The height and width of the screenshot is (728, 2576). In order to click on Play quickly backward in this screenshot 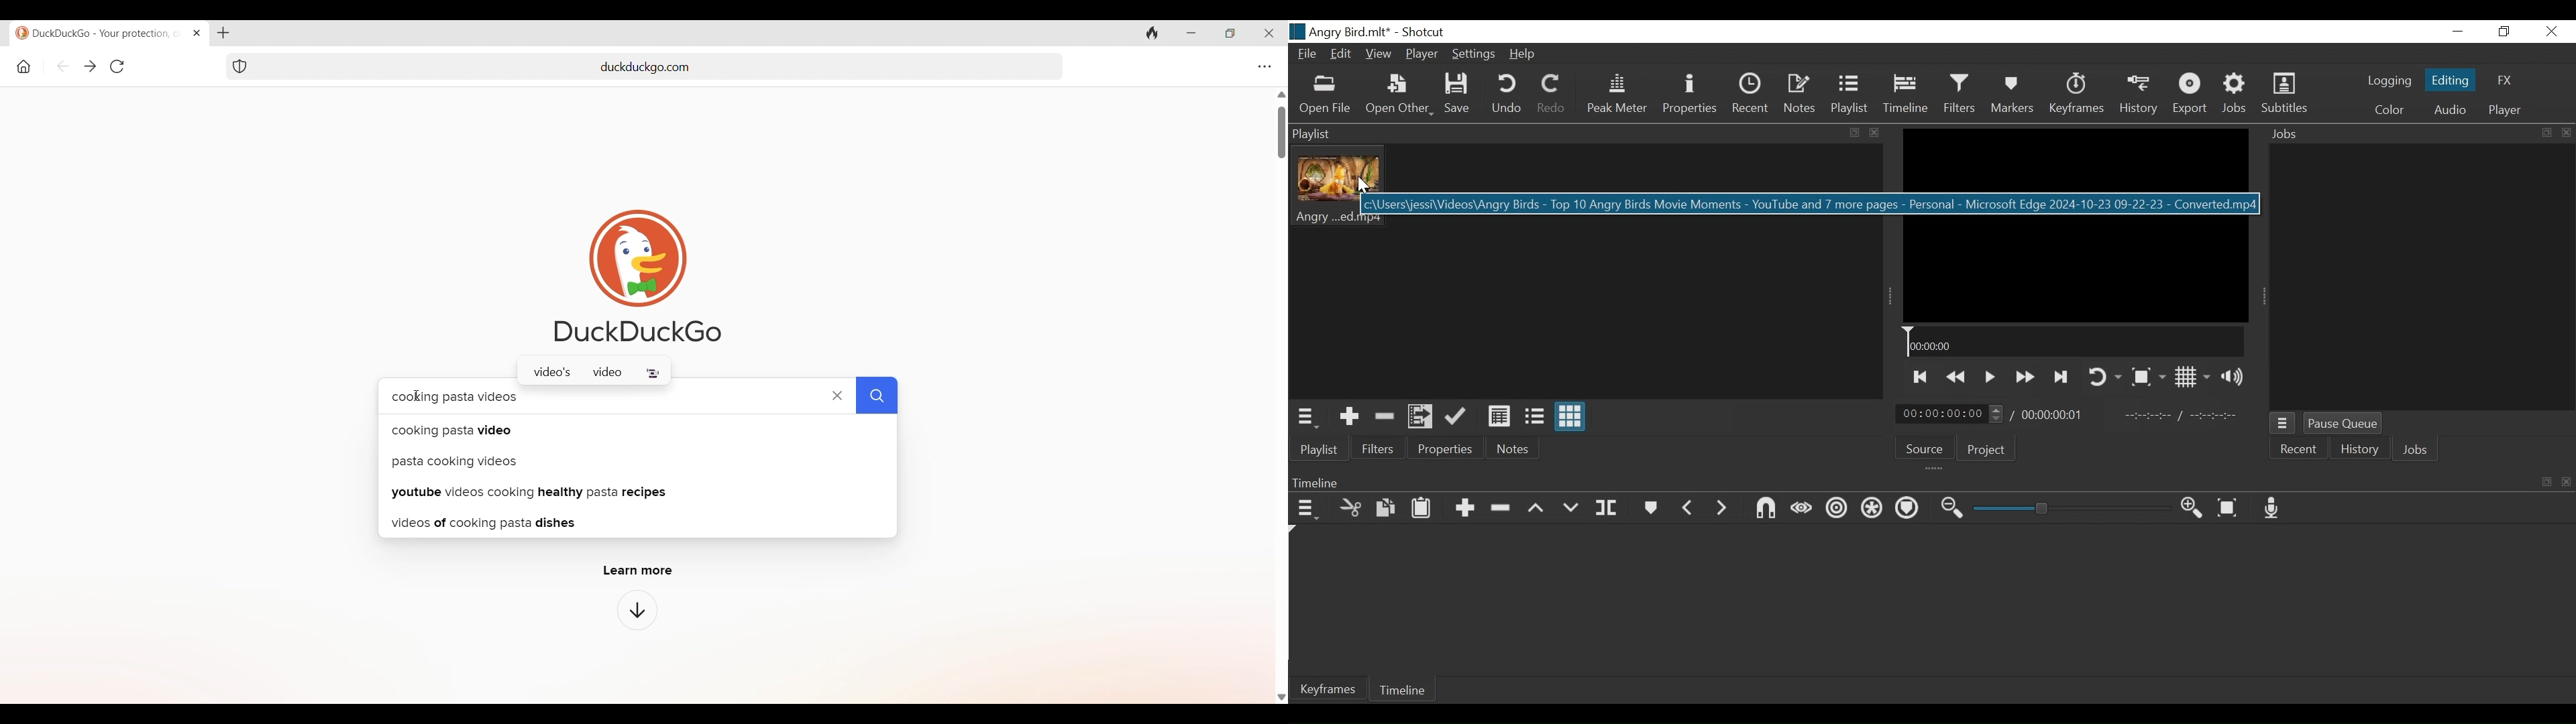, I will do `click(1955, 377)`.